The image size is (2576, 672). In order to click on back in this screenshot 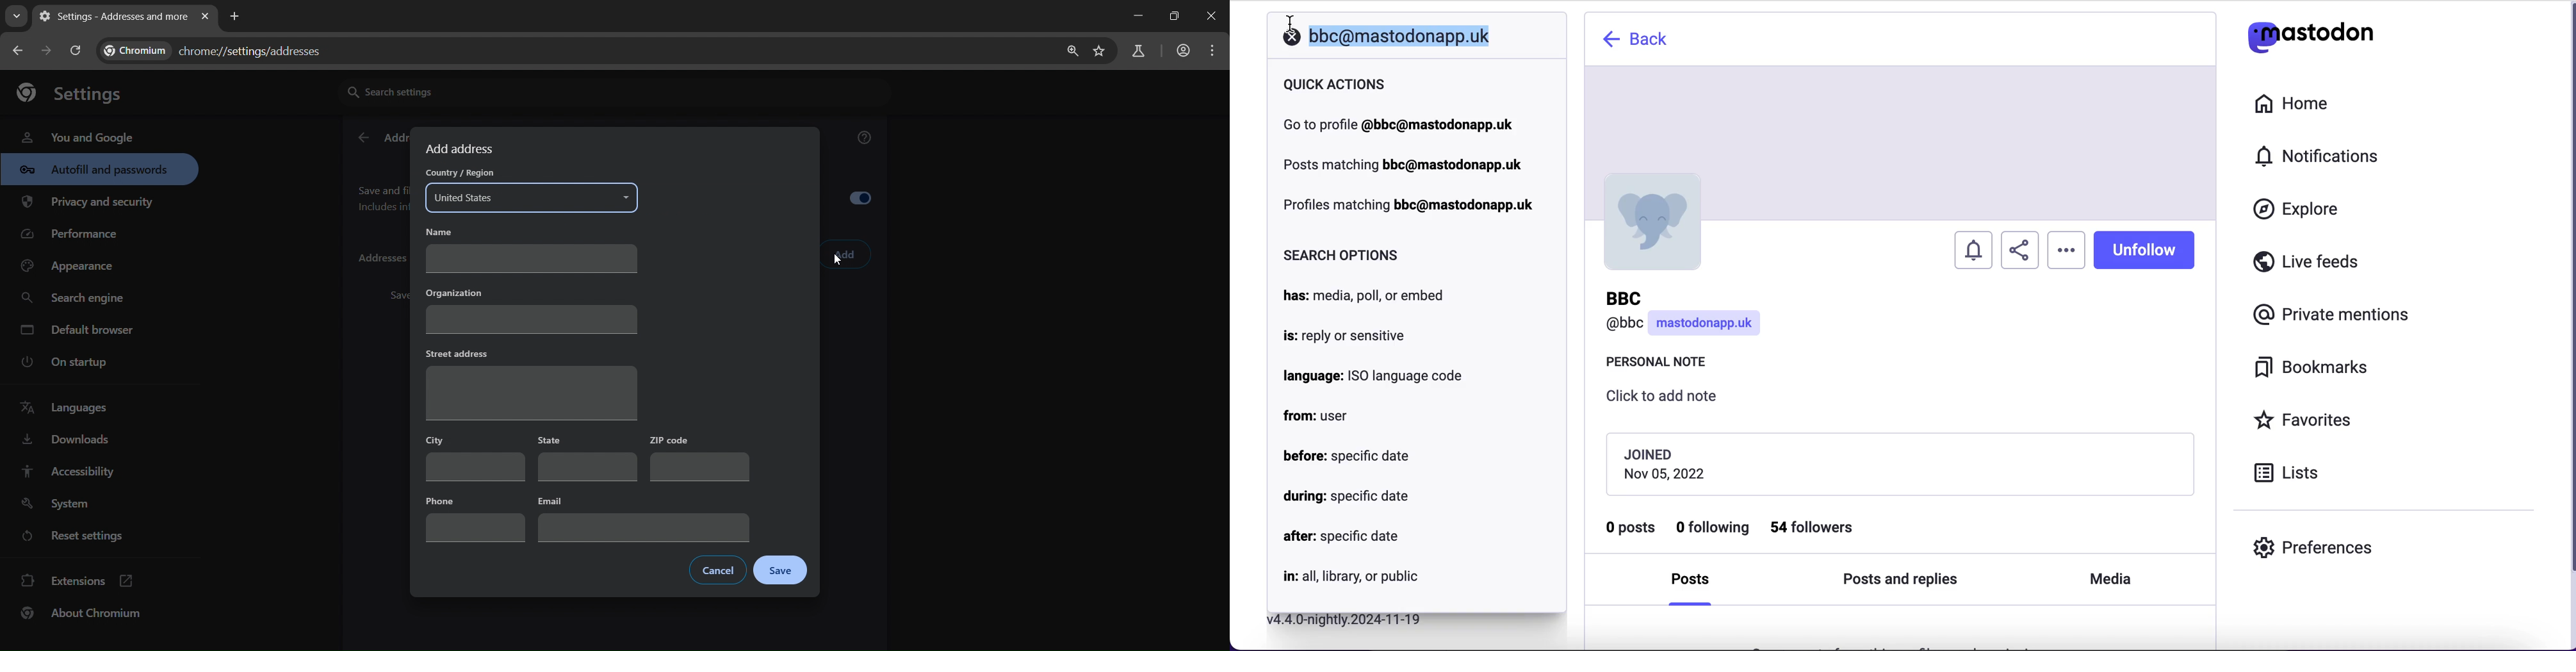, I will do `click(363, 138)`.